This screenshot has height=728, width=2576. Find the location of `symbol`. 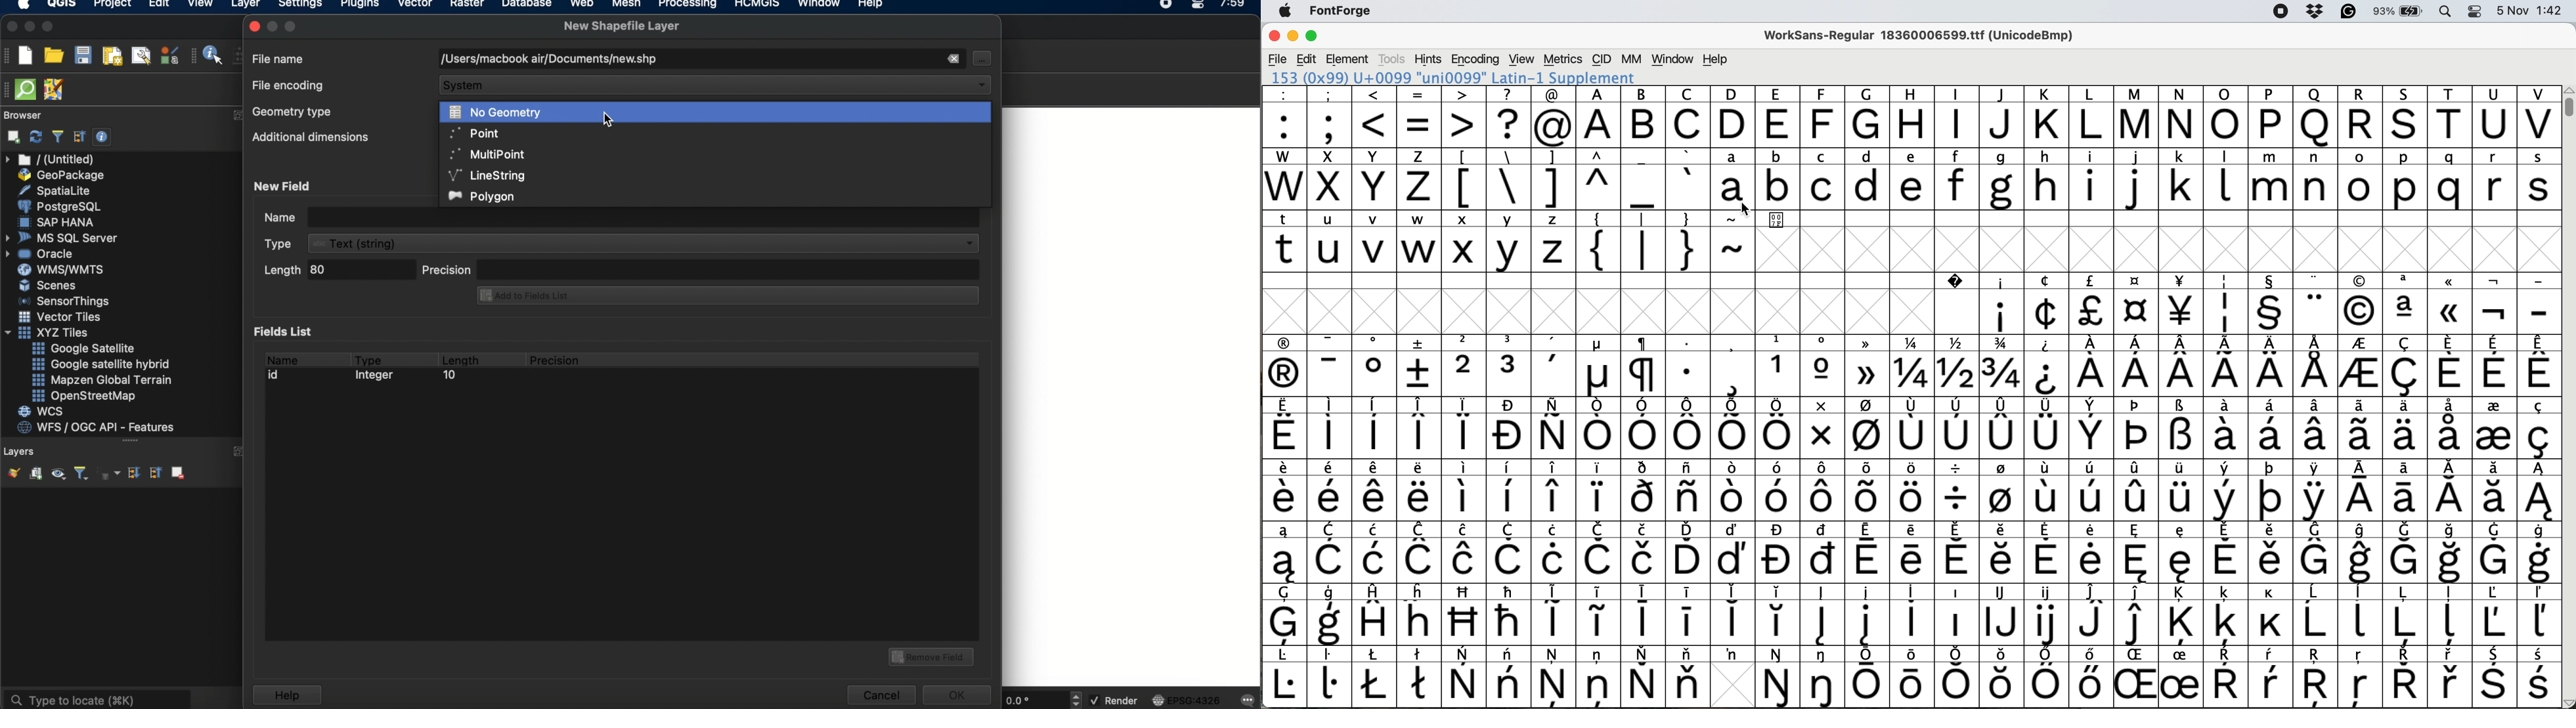

symbol is located at coordinates (2092, 305).